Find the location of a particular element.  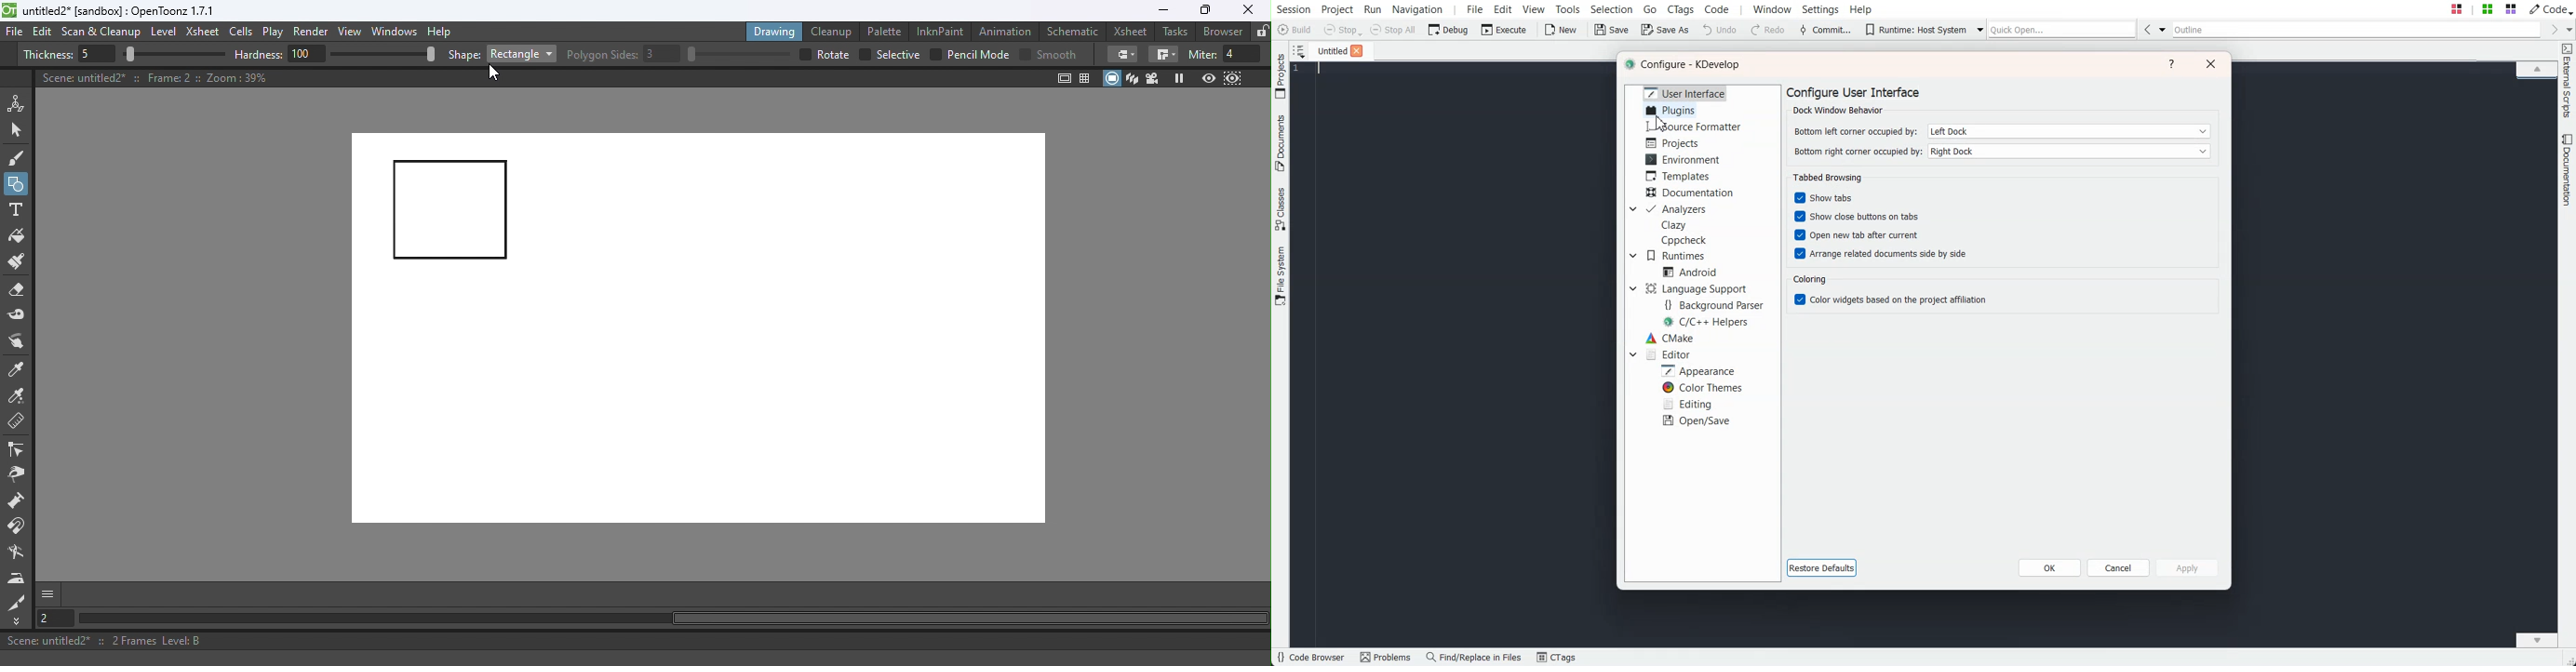

Finger tool is located at coordinates (17, 343).